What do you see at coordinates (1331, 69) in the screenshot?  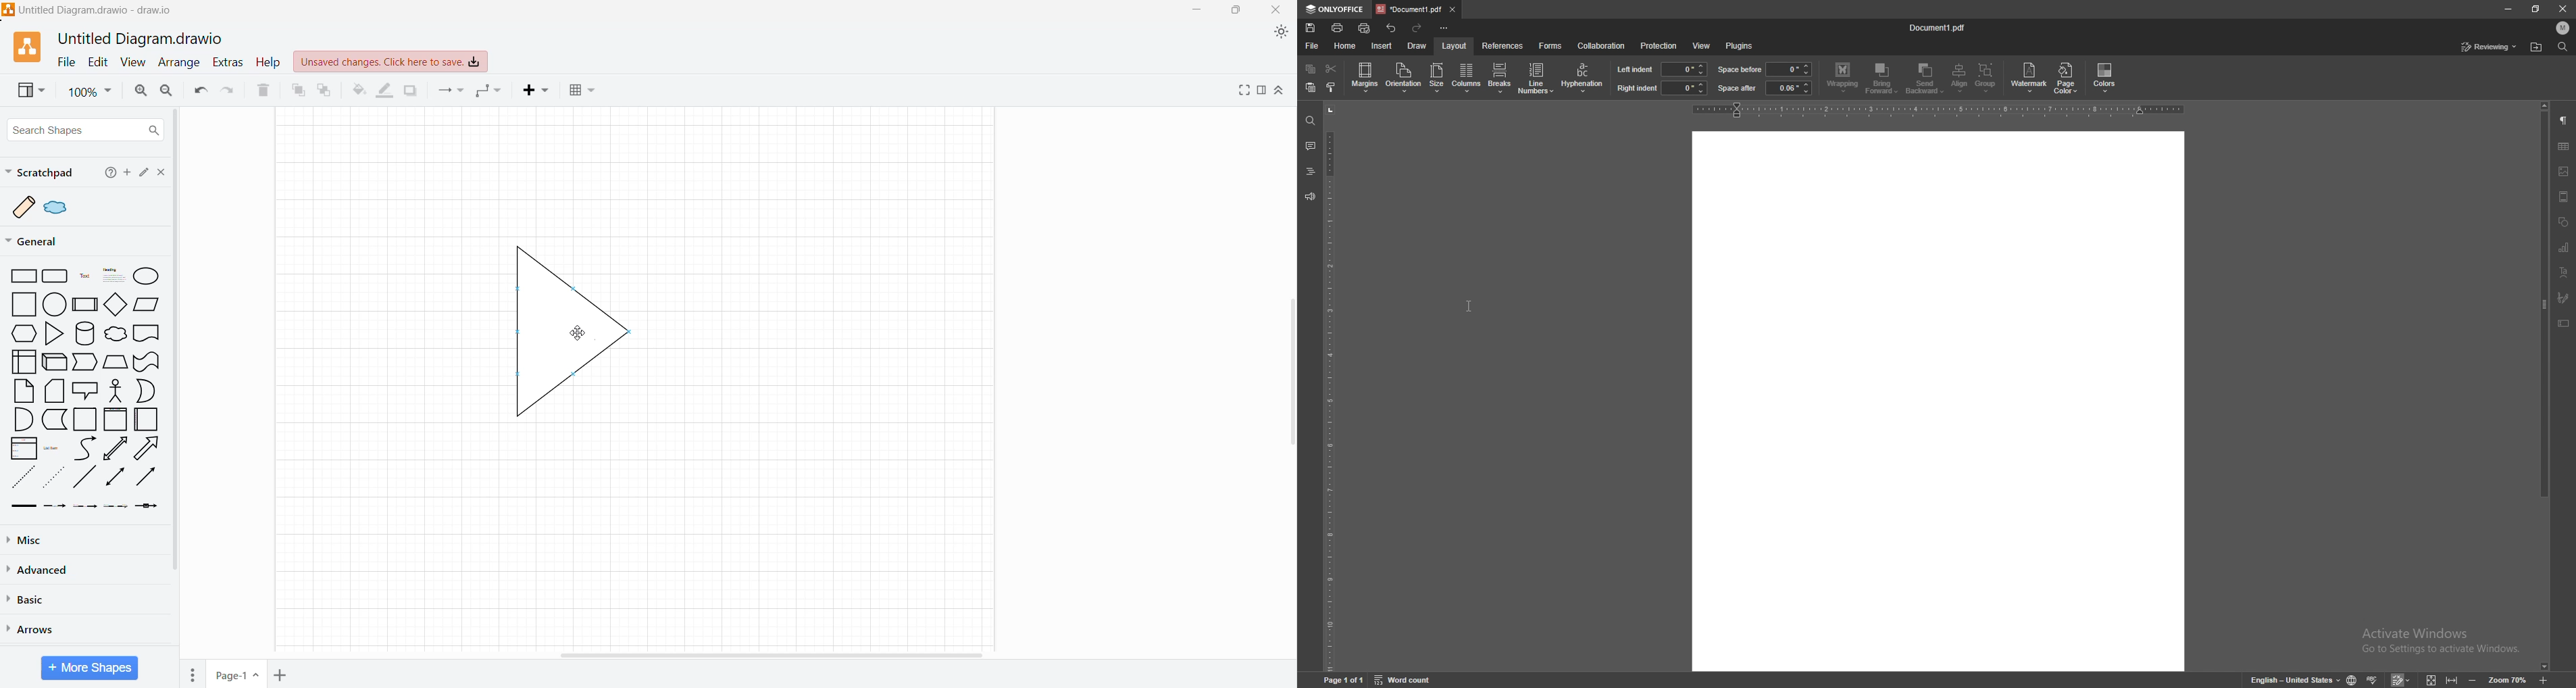 I see `cut` at bounding box center [1331, 69].